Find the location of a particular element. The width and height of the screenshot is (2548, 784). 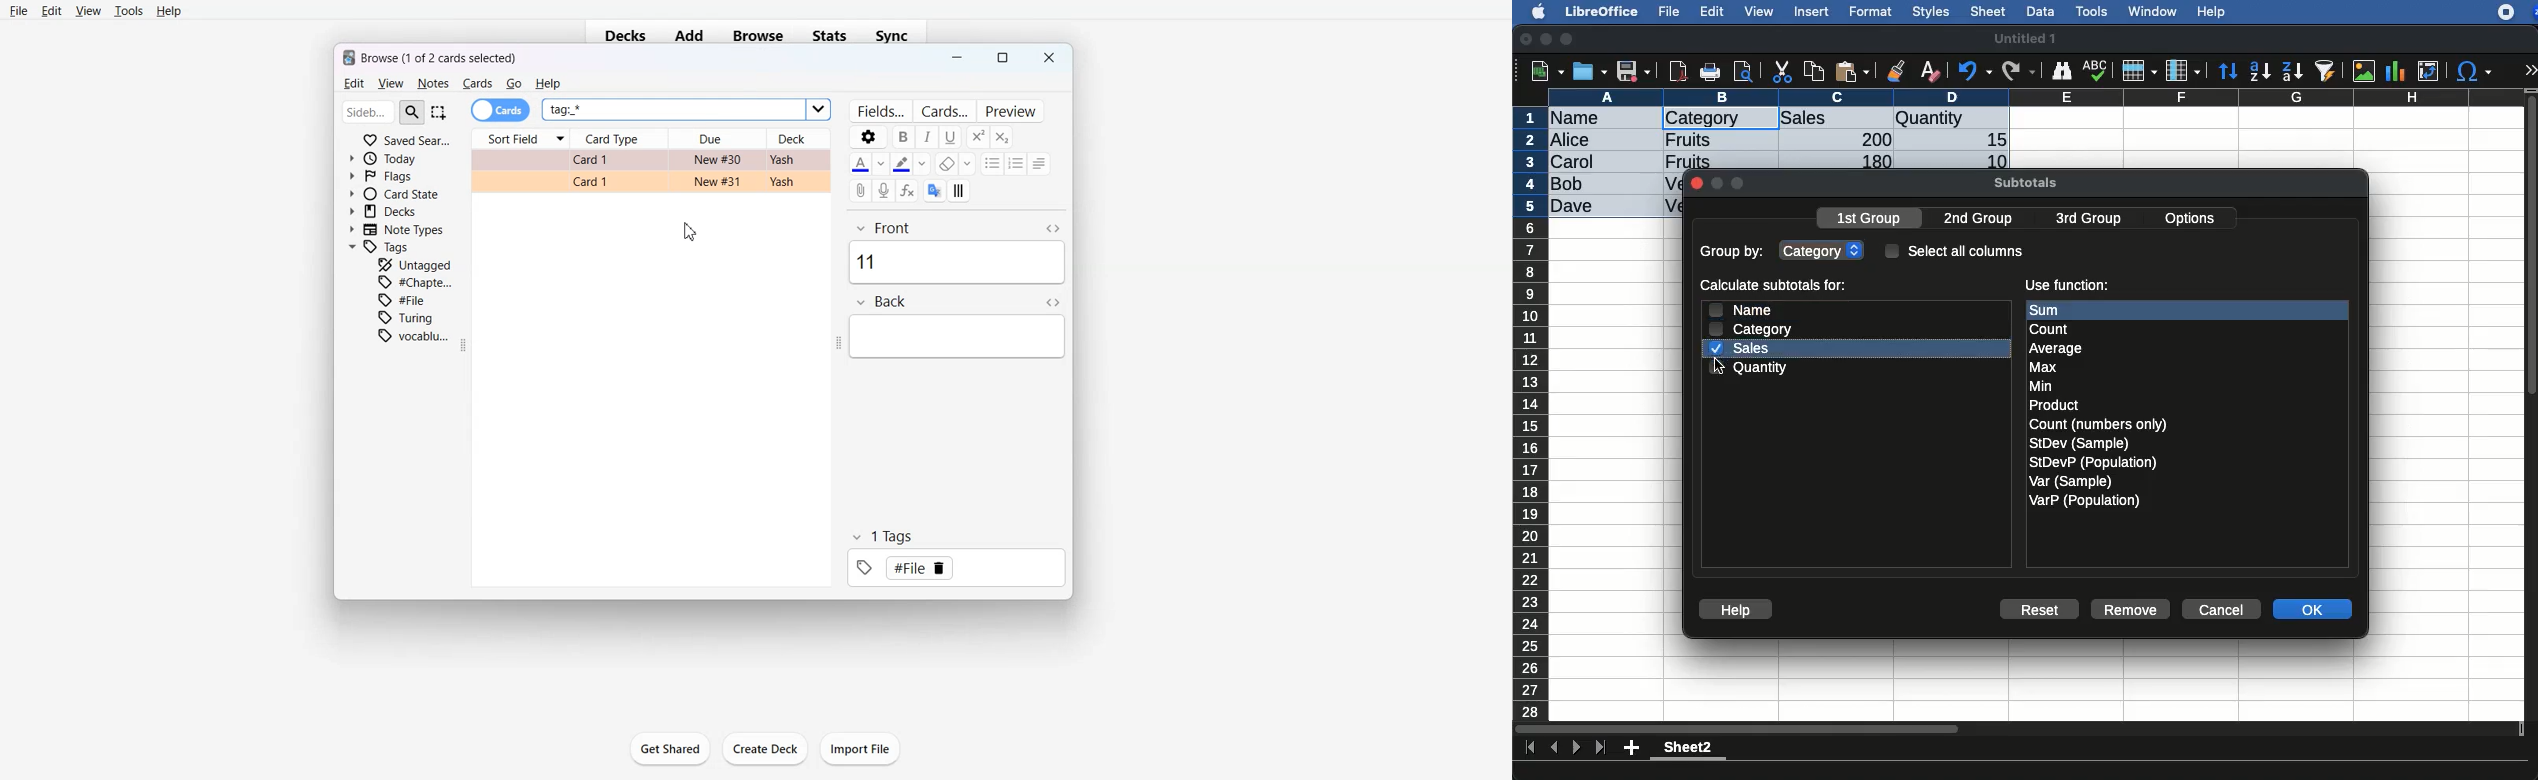

Alice is located at coordinates (1572, 141).